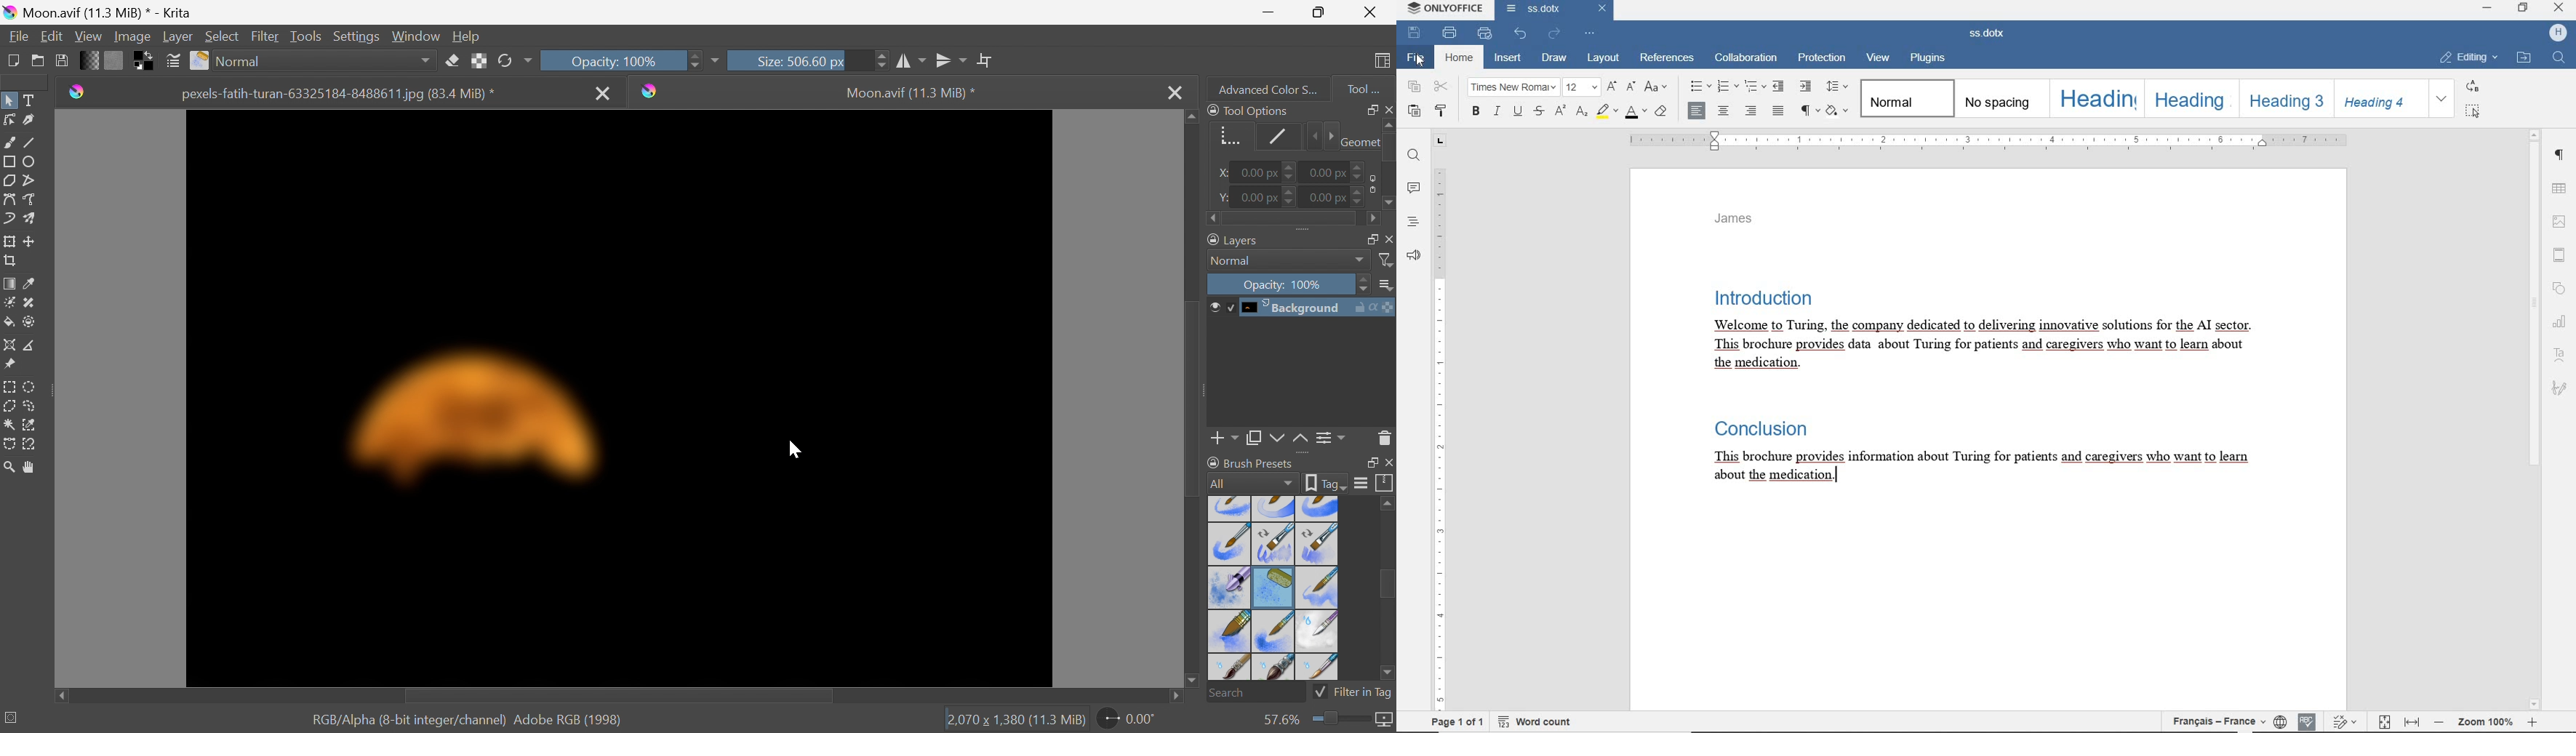 The height and width of the screenshot is (756, 2576). I want to click on ALIGN CENTER, so click(1722, 111).